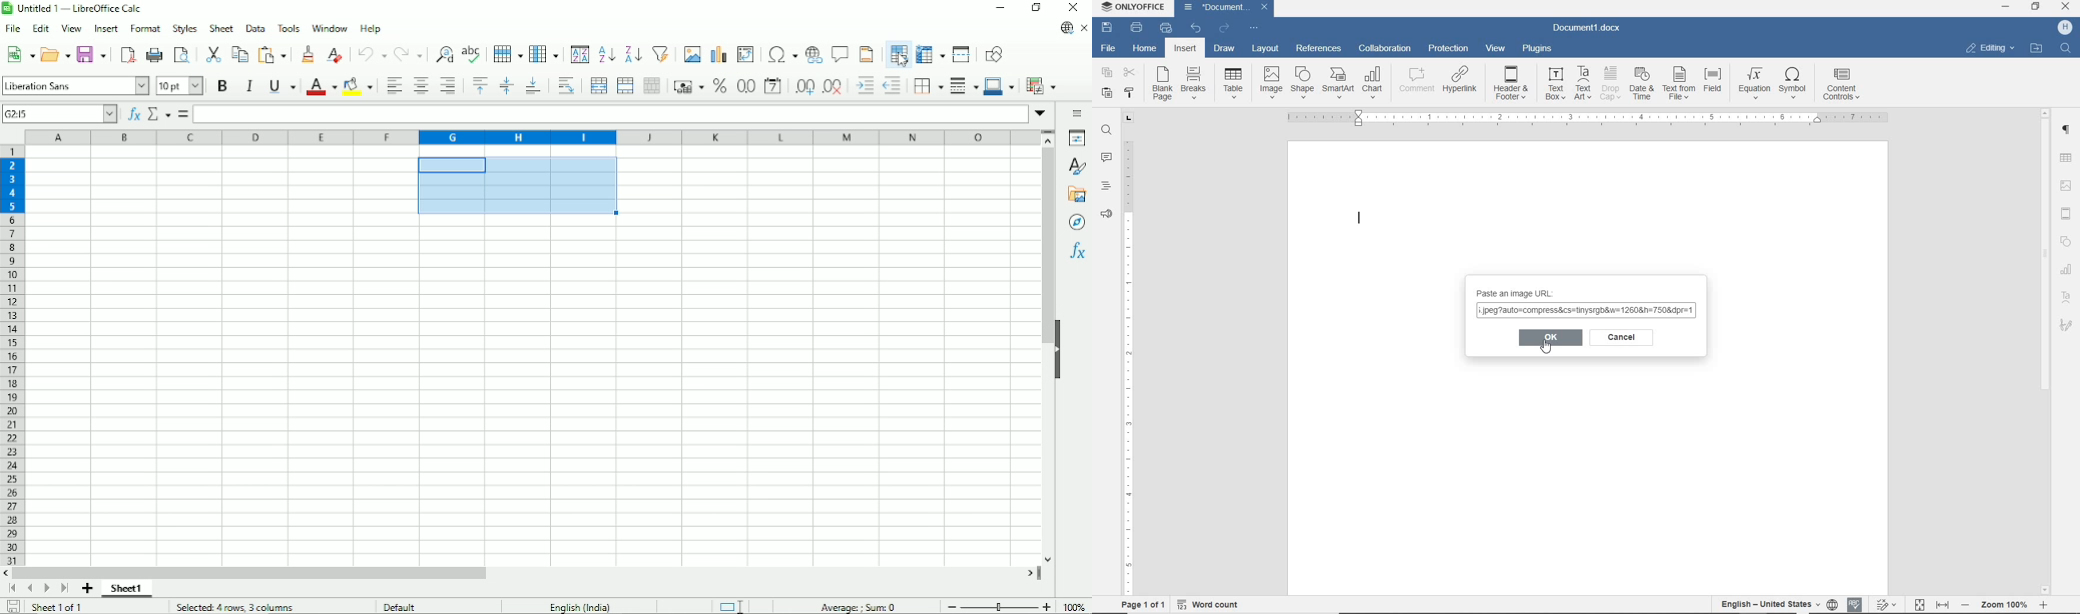 This screenshot has height=616, width=2100. Describe the element at coordinates (1105, 185) in the screenshot. I see `headings` at that location.